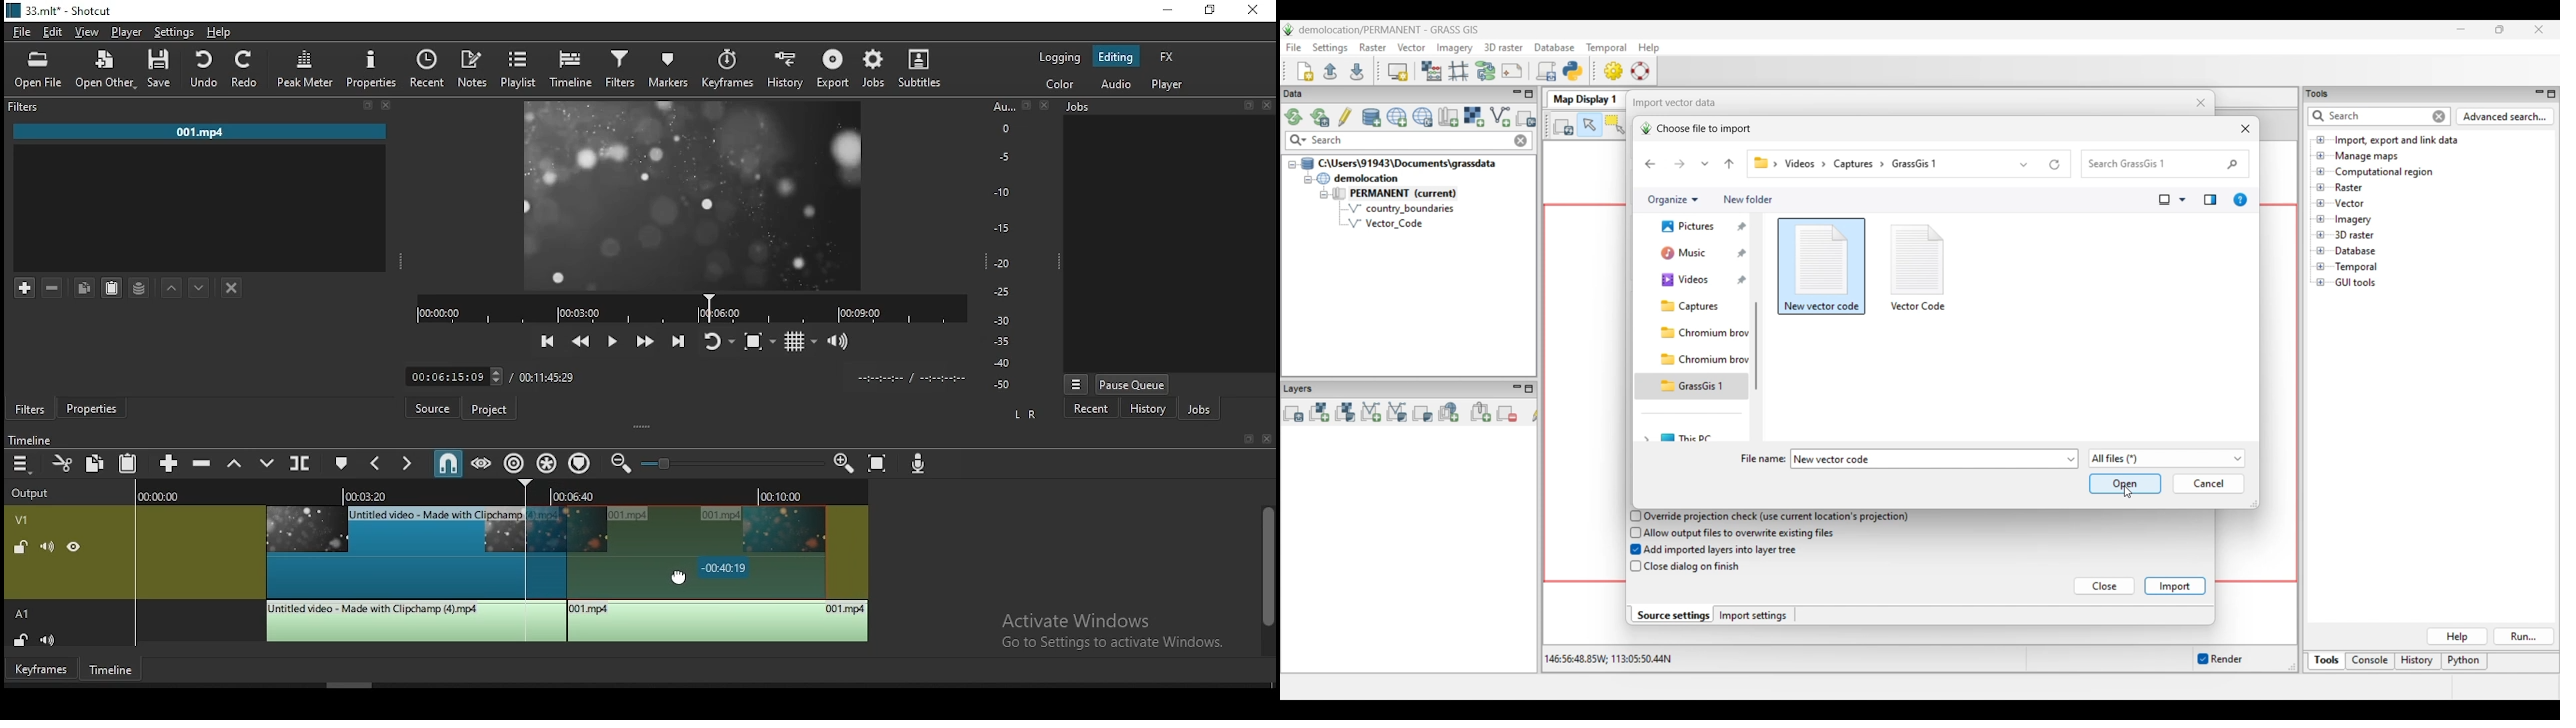 Image resolution: width=2576 pixels, height=728 pixels. Describe the element at coordinates (1061, 57) in the screenshot. I see `logging` at that location.